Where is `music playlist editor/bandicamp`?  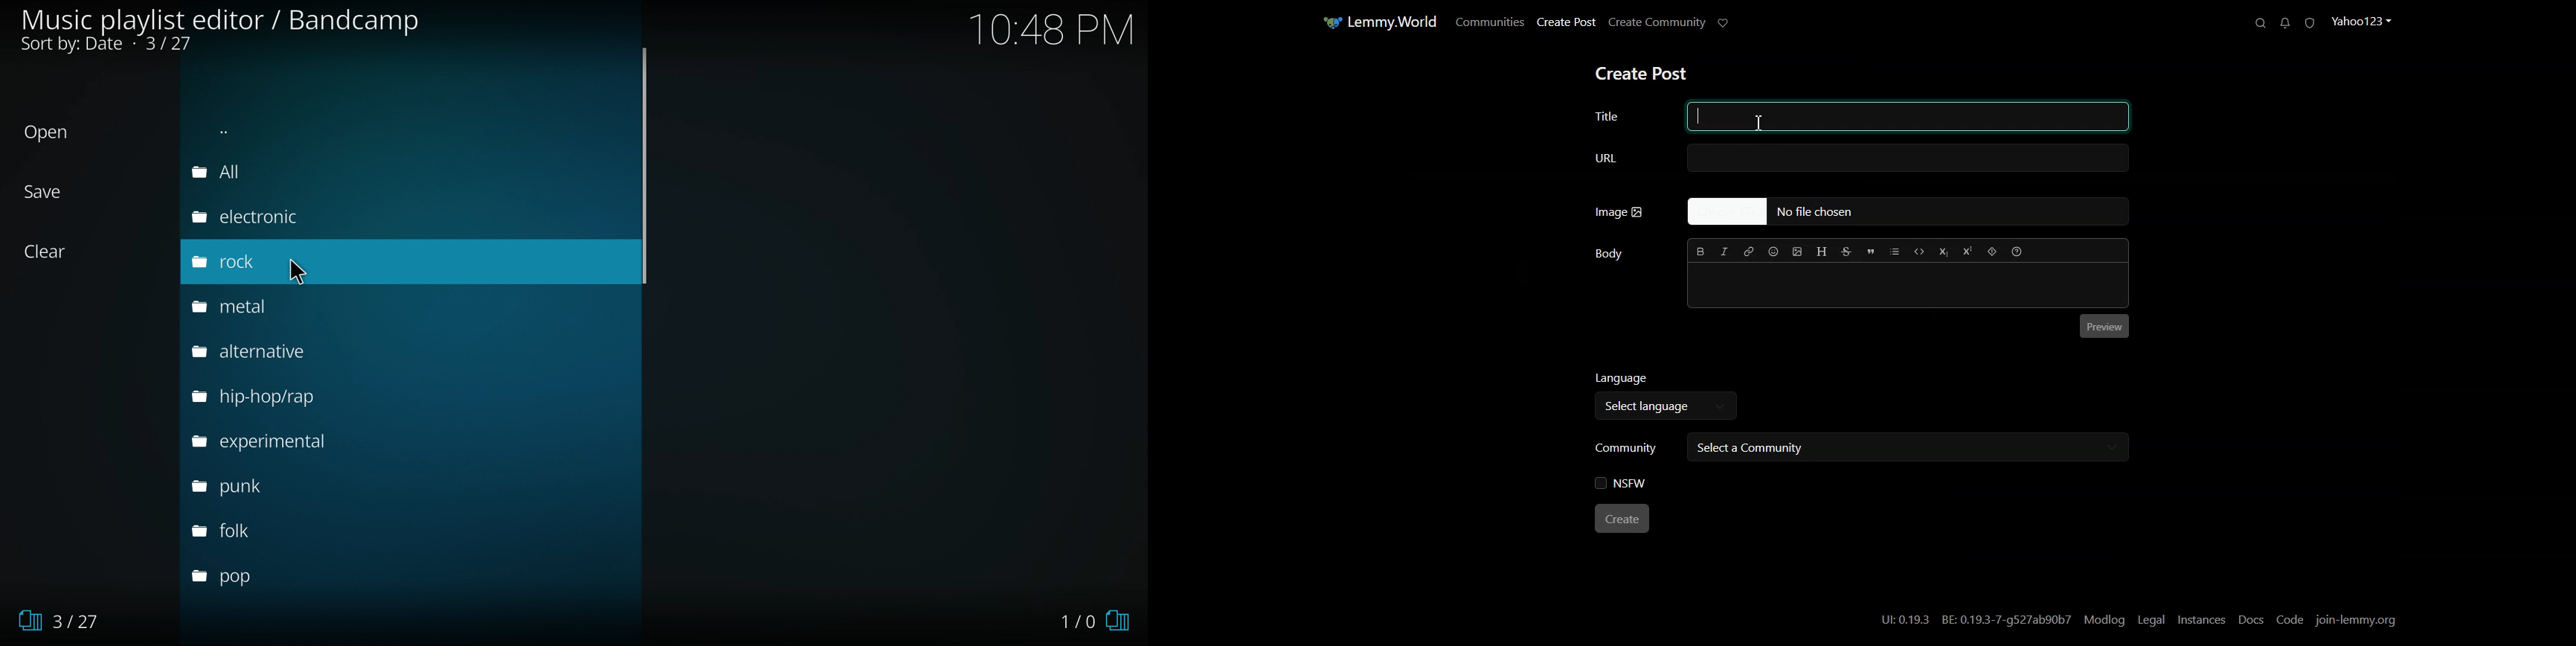
music playlist editor/bandicamp is located at coordinates (222, 31).